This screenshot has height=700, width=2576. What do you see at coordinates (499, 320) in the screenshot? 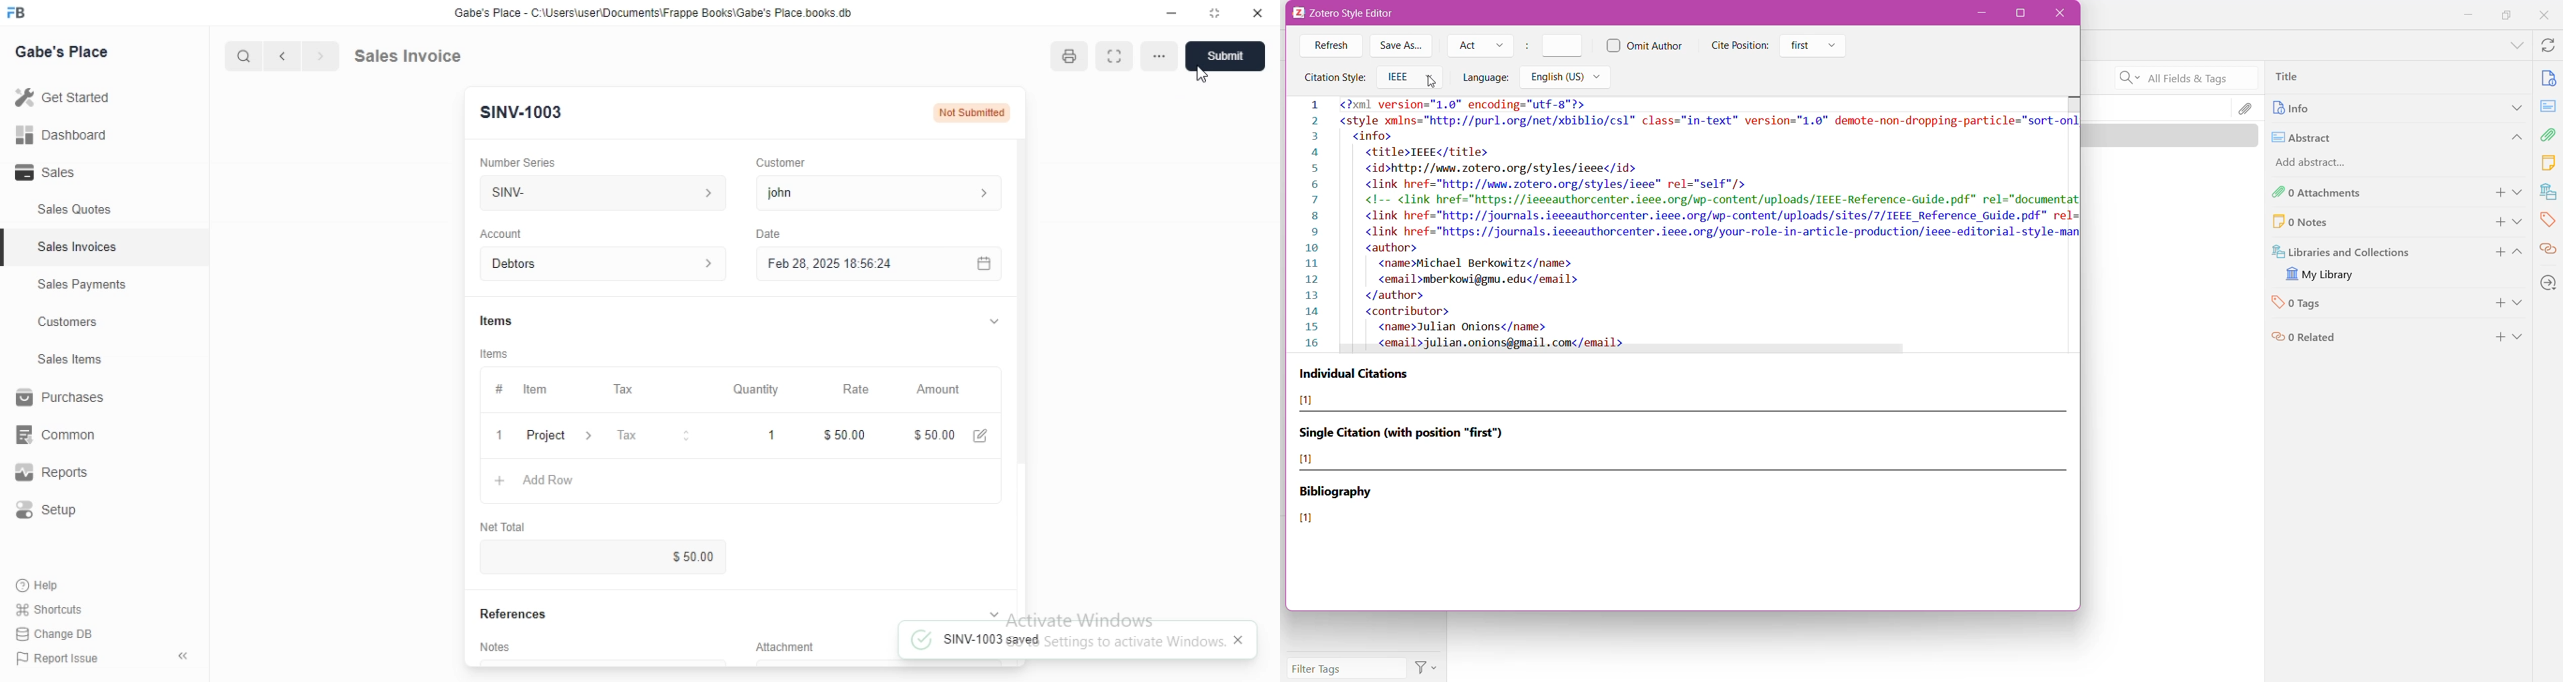
I see `` at bounding box center [499, 320].